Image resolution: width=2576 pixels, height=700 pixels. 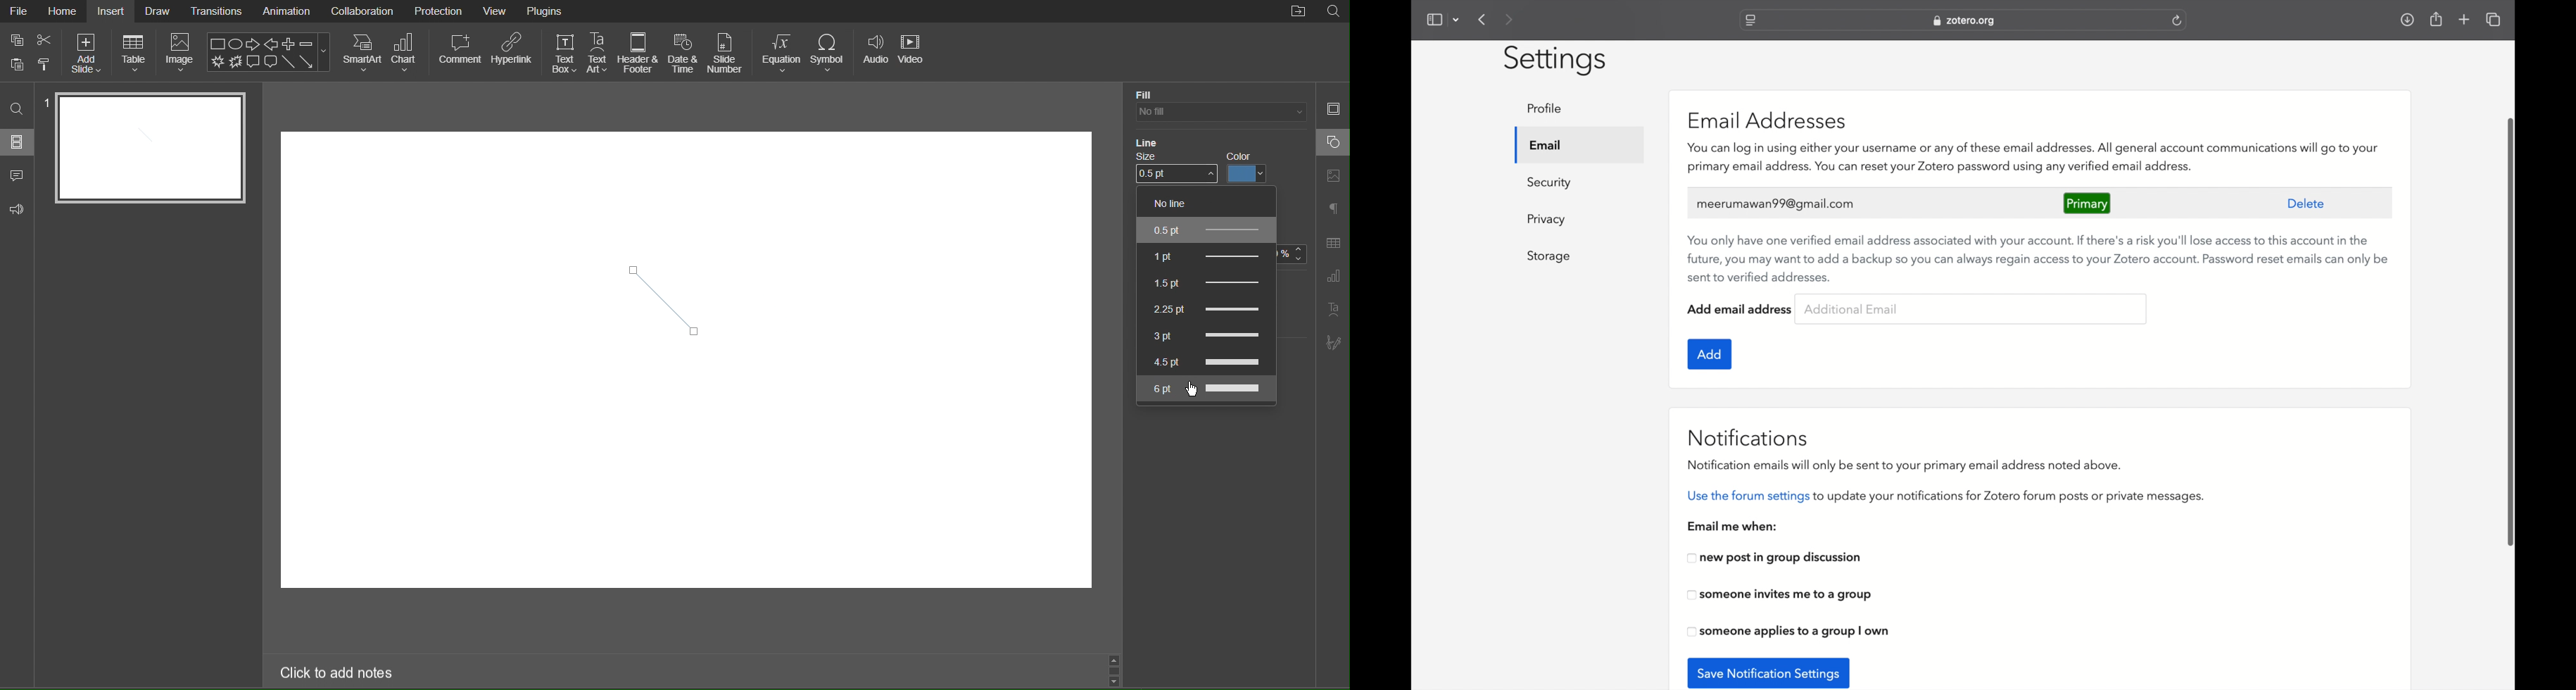 I want to click on additional email, so click(x=1852, y=309).